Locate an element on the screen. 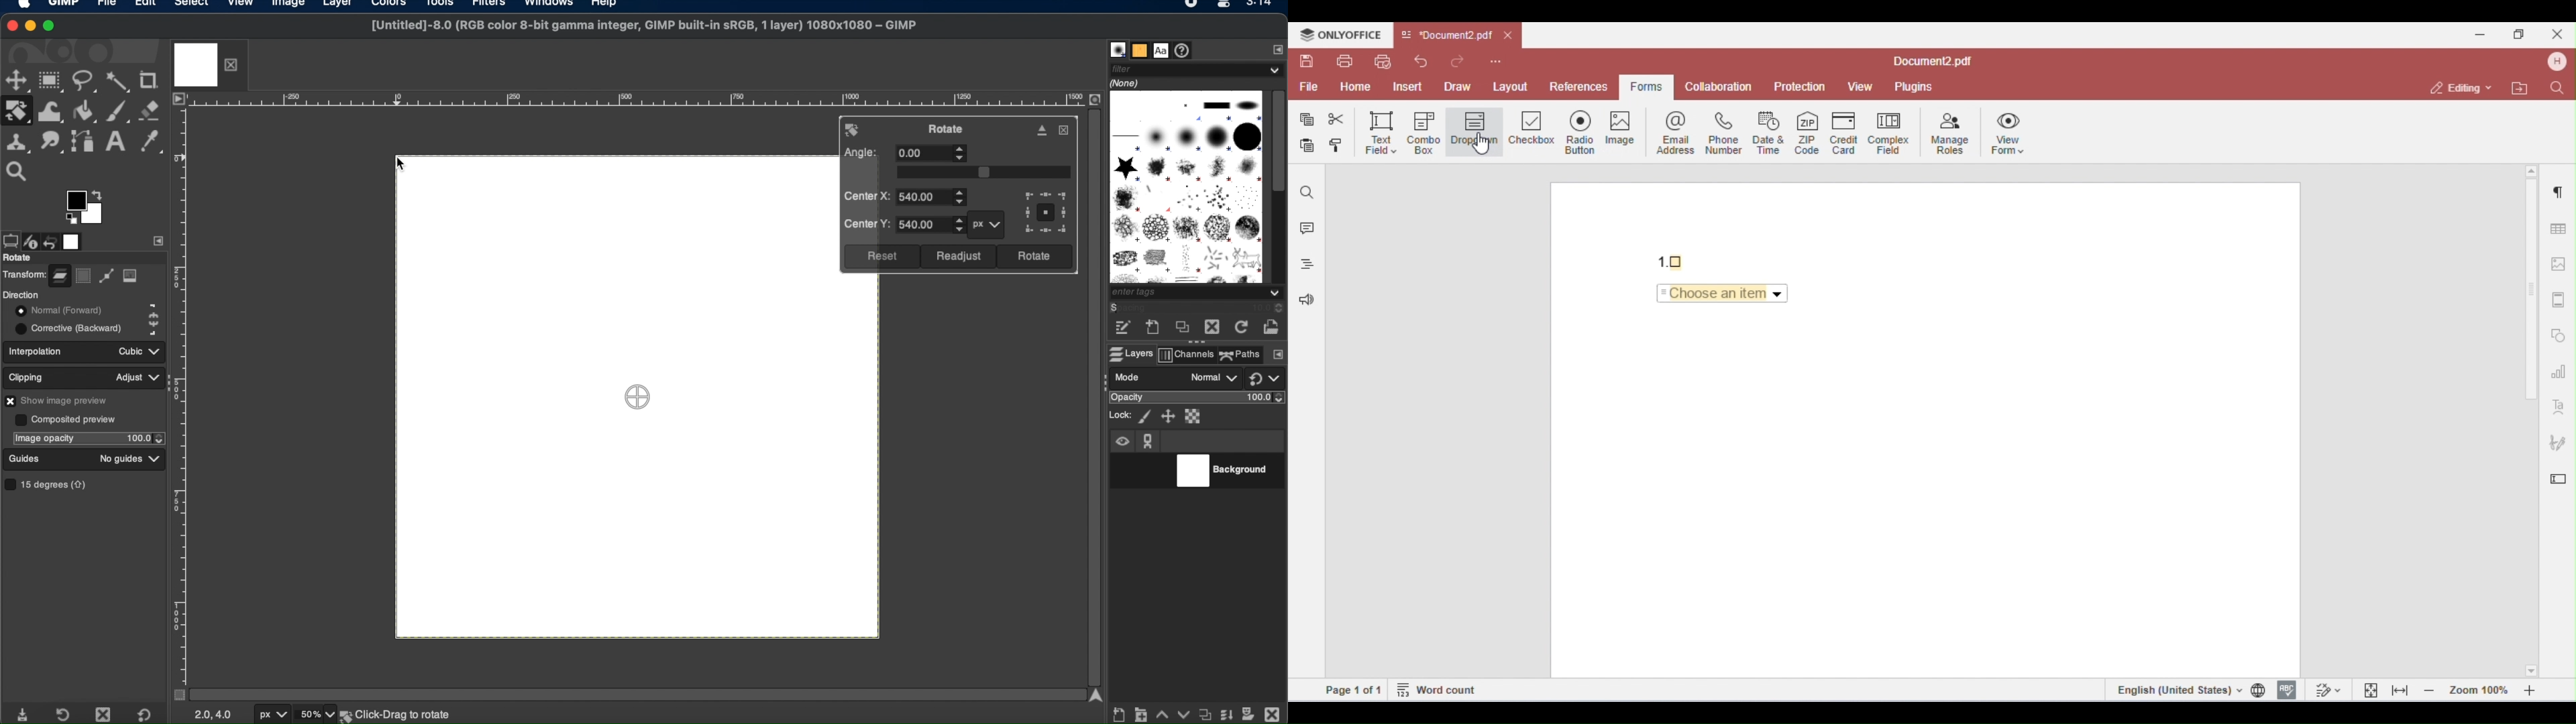 The image size is (2576, 728). tool options is located at coordinates (9, 240).